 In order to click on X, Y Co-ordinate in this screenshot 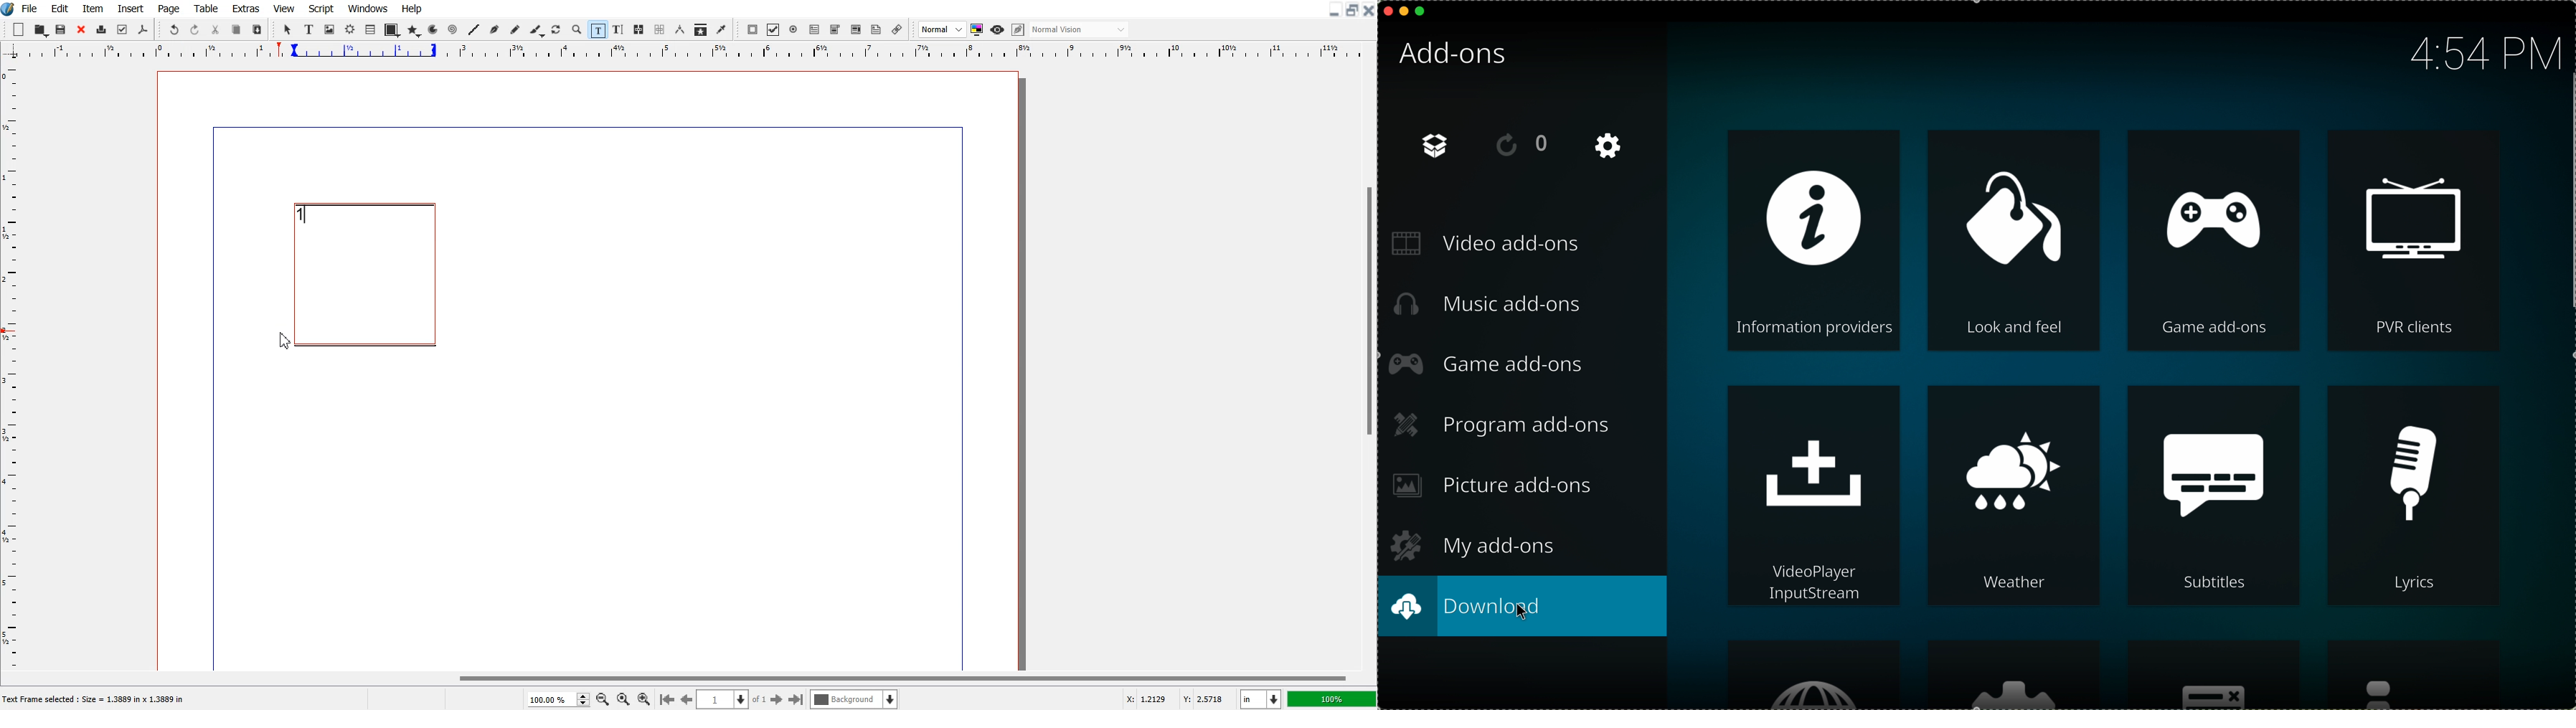, I will do `click(1175, 700)`.